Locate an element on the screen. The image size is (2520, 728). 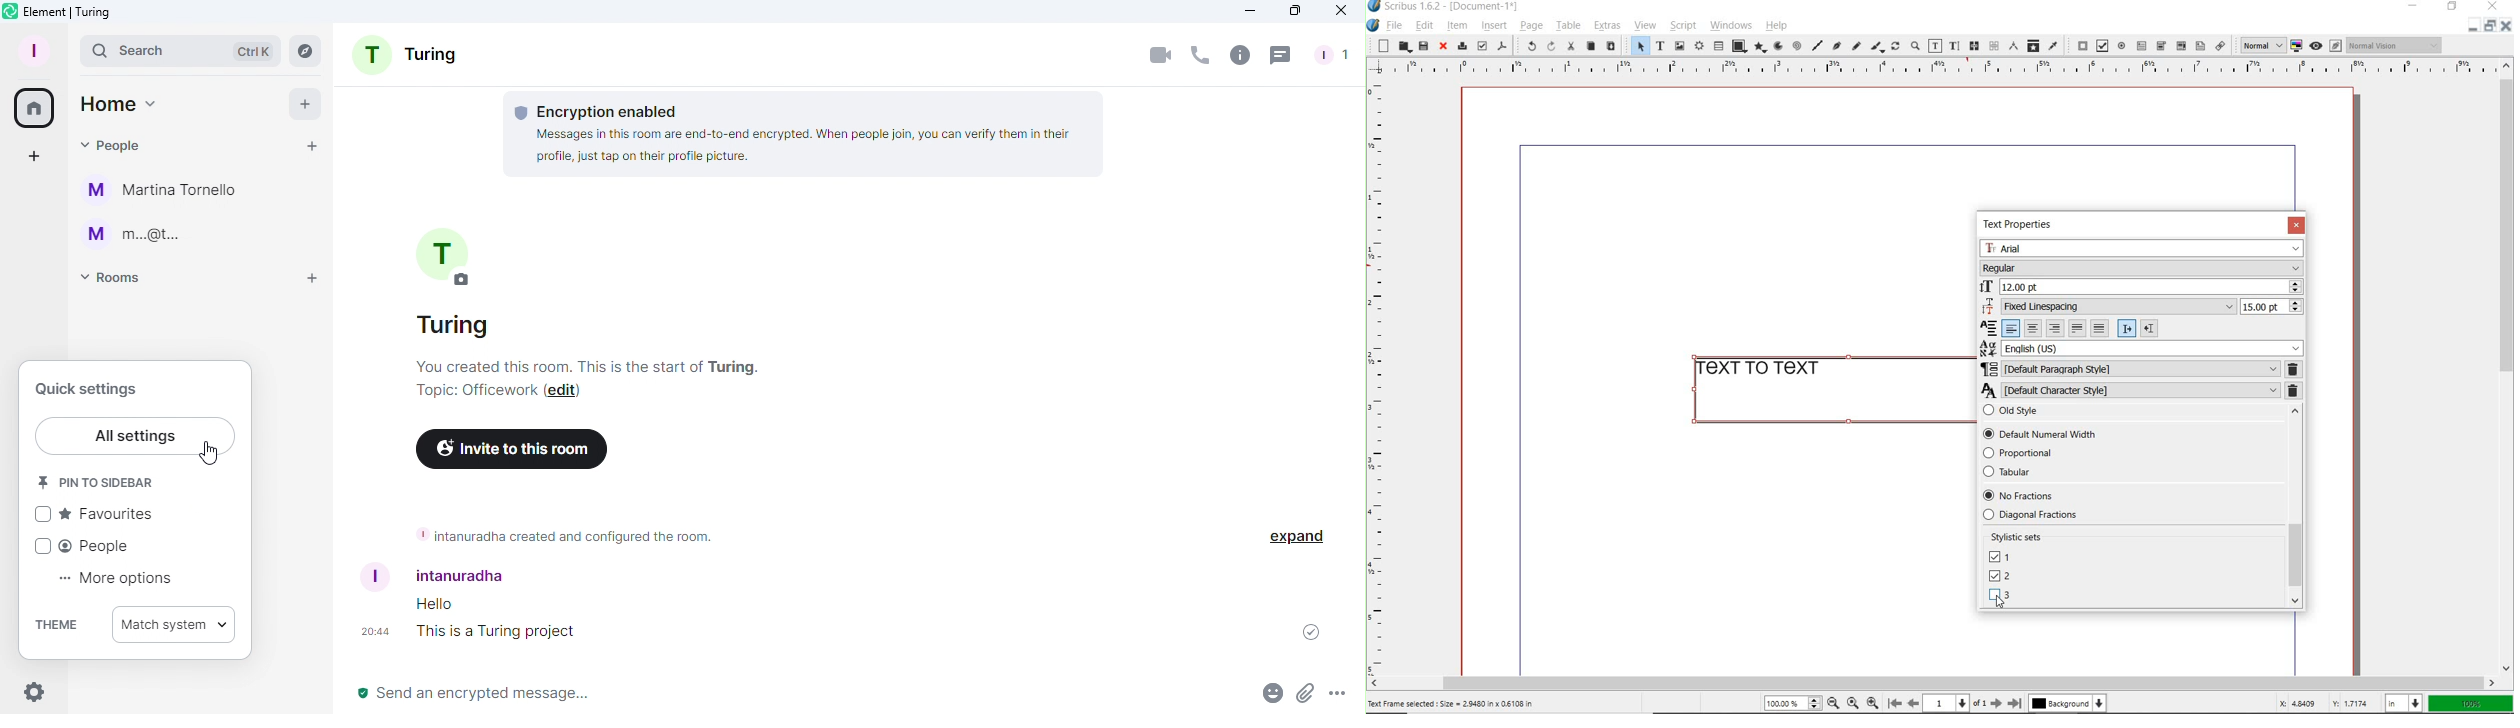
More options is located at coordinates (133, 579).